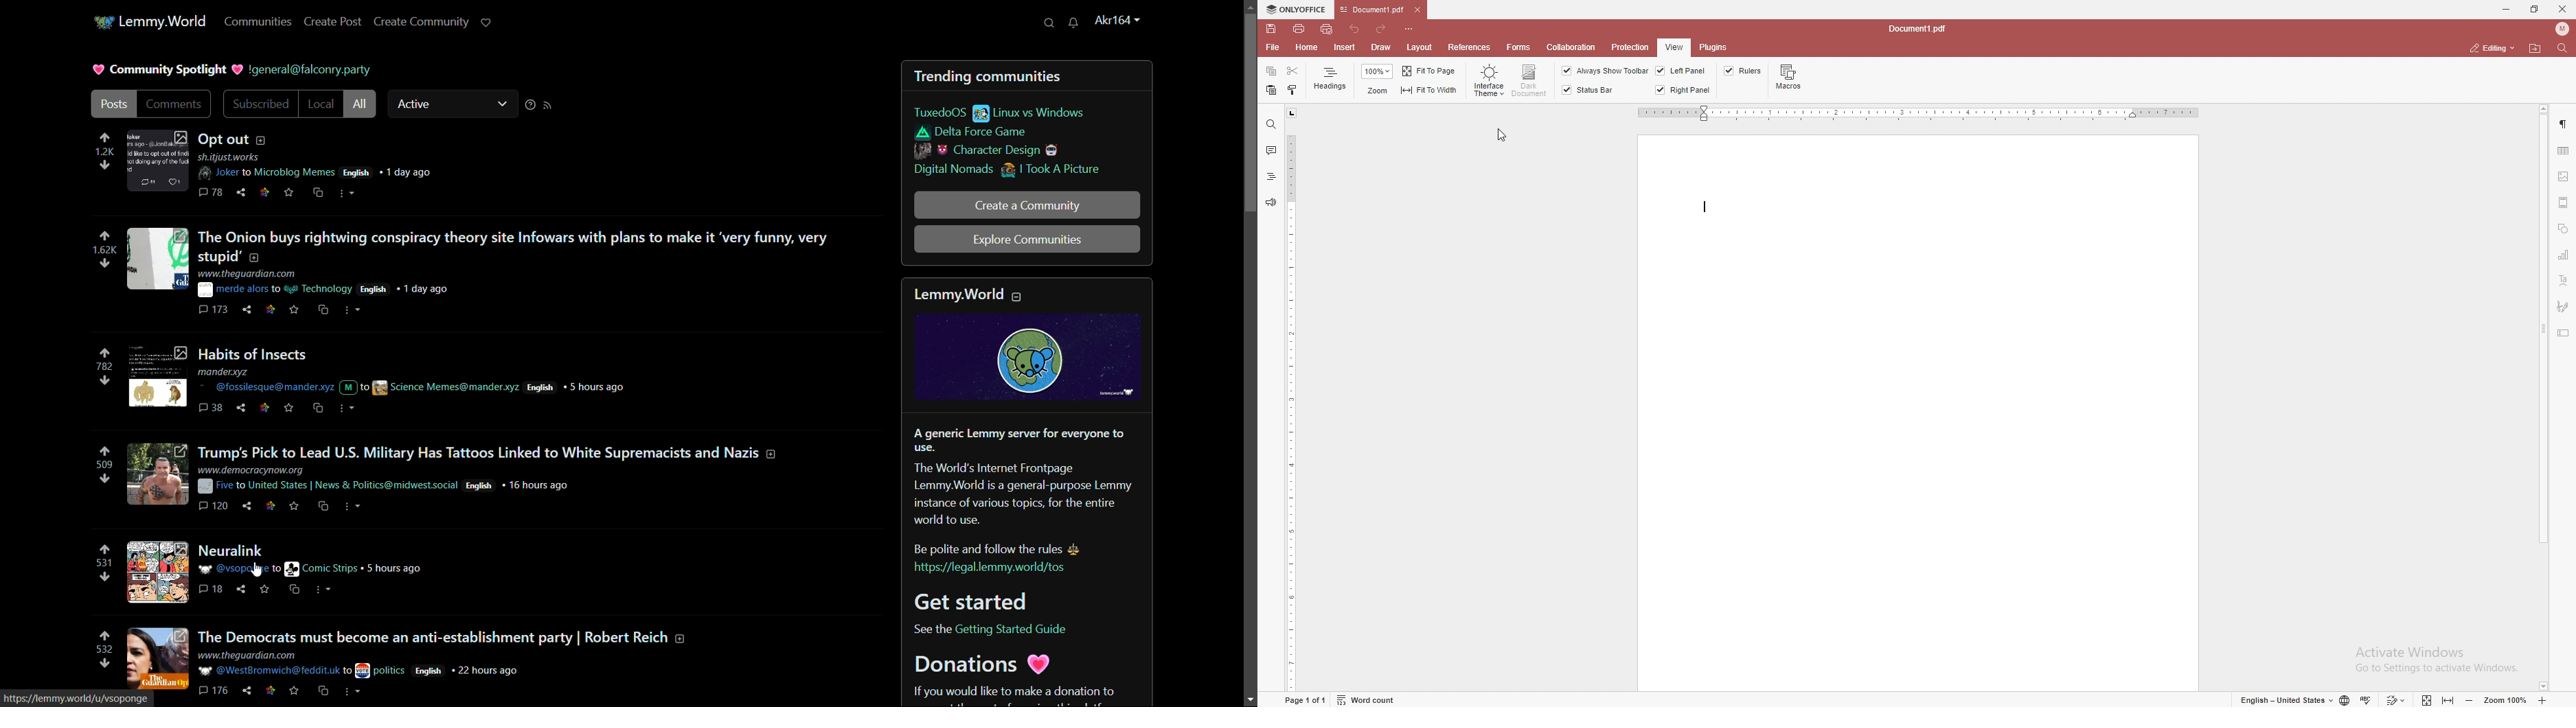  What do you see at coordinates (1382, 30) in the screenshot?
I see `redo` at bounding box center [1382, 30].